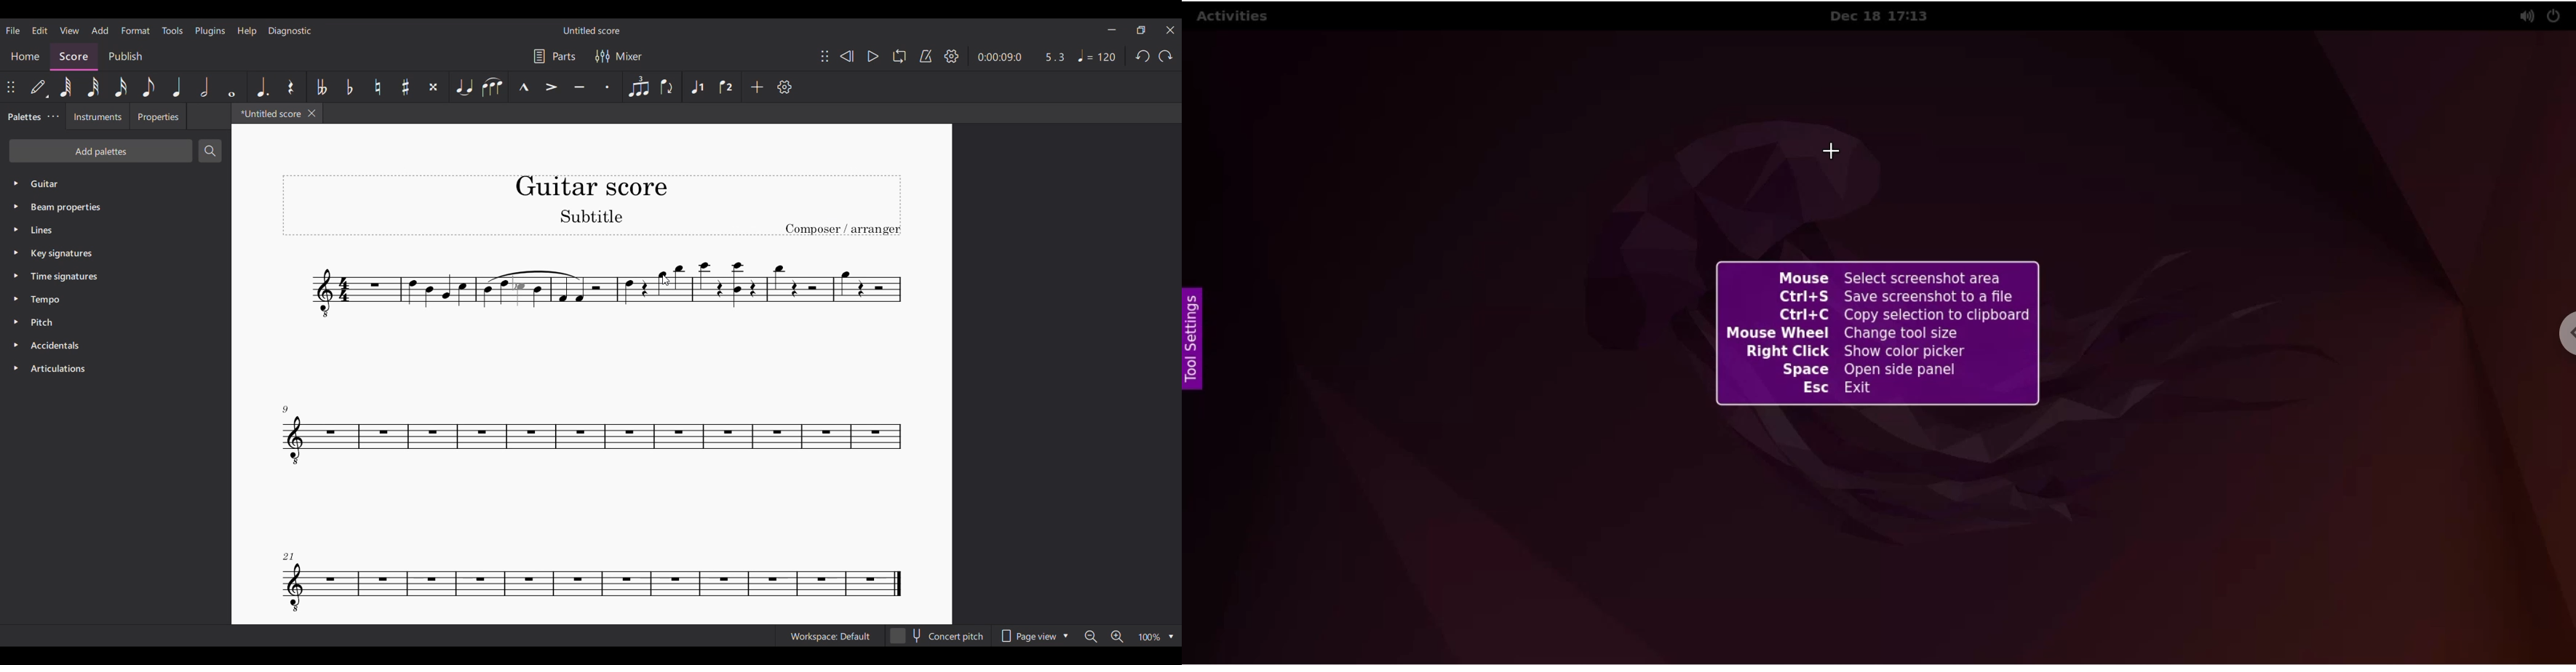 Image resolution: width=2576 pixels, height=672 pixels. What do you see at coordinates (210, 151) in the screenshot?
I see `Search` at bounding box center [210, 151].